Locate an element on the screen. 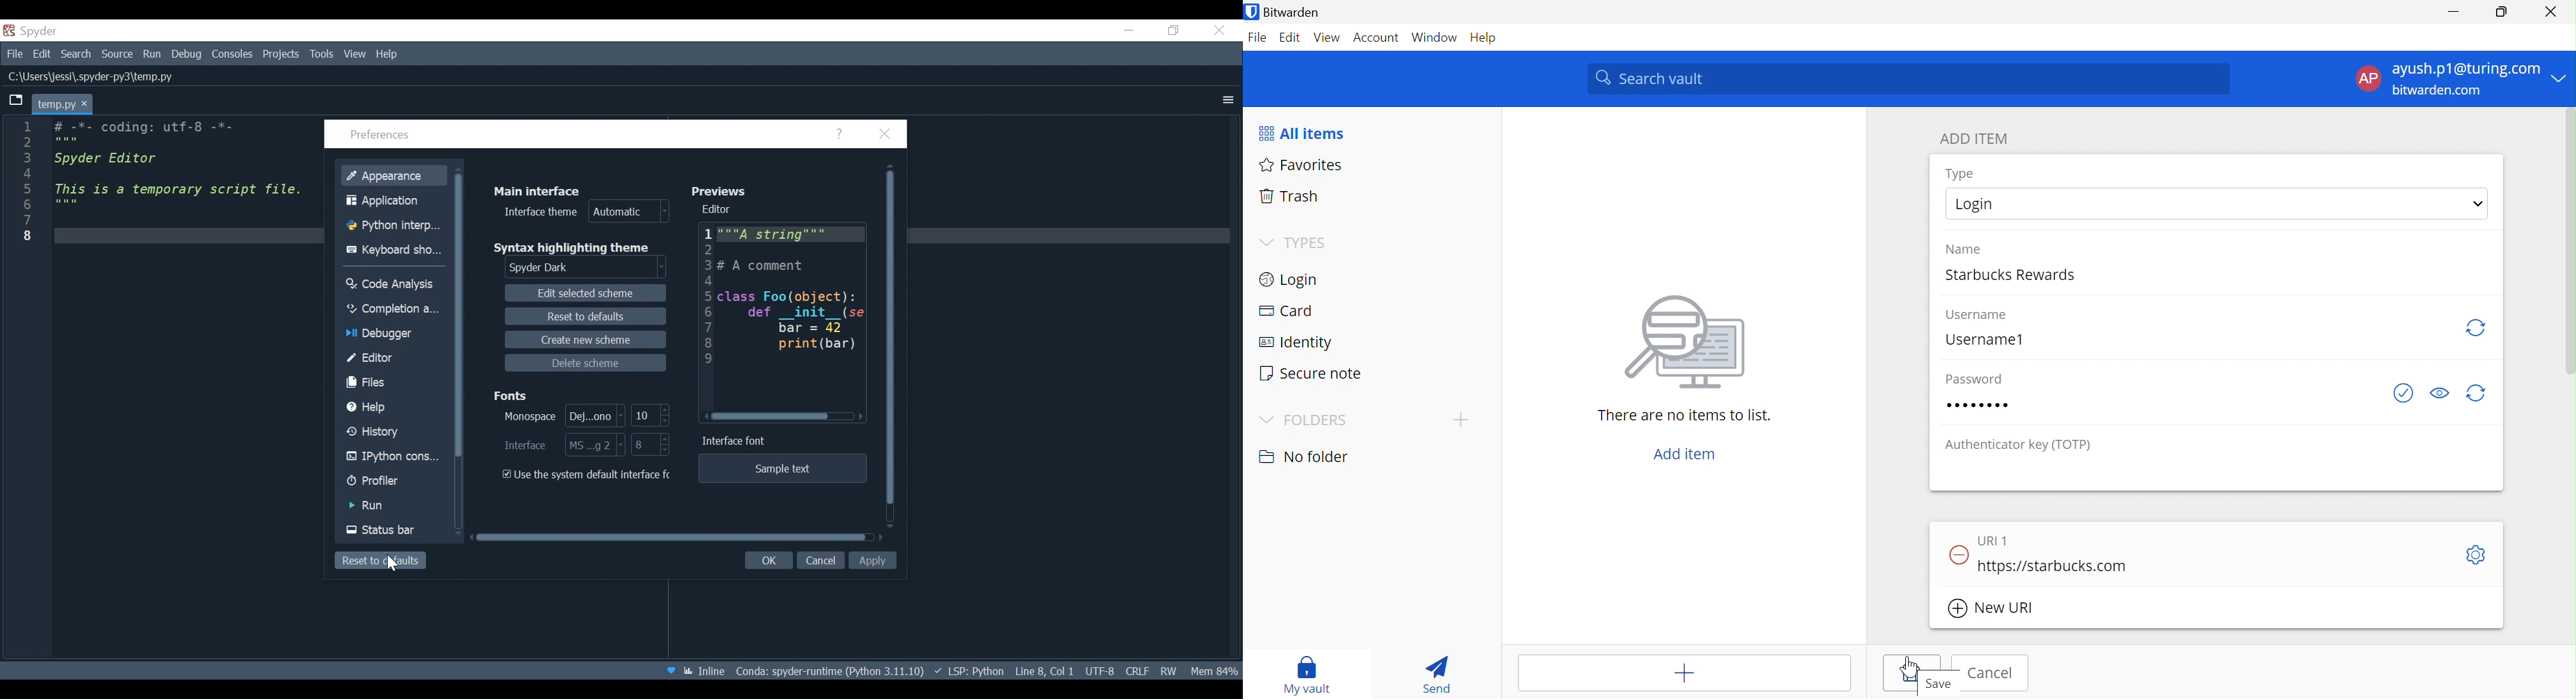 The height and width of the screenshot is (700, 2576). Minimize is located at coordinates (1130, 30).